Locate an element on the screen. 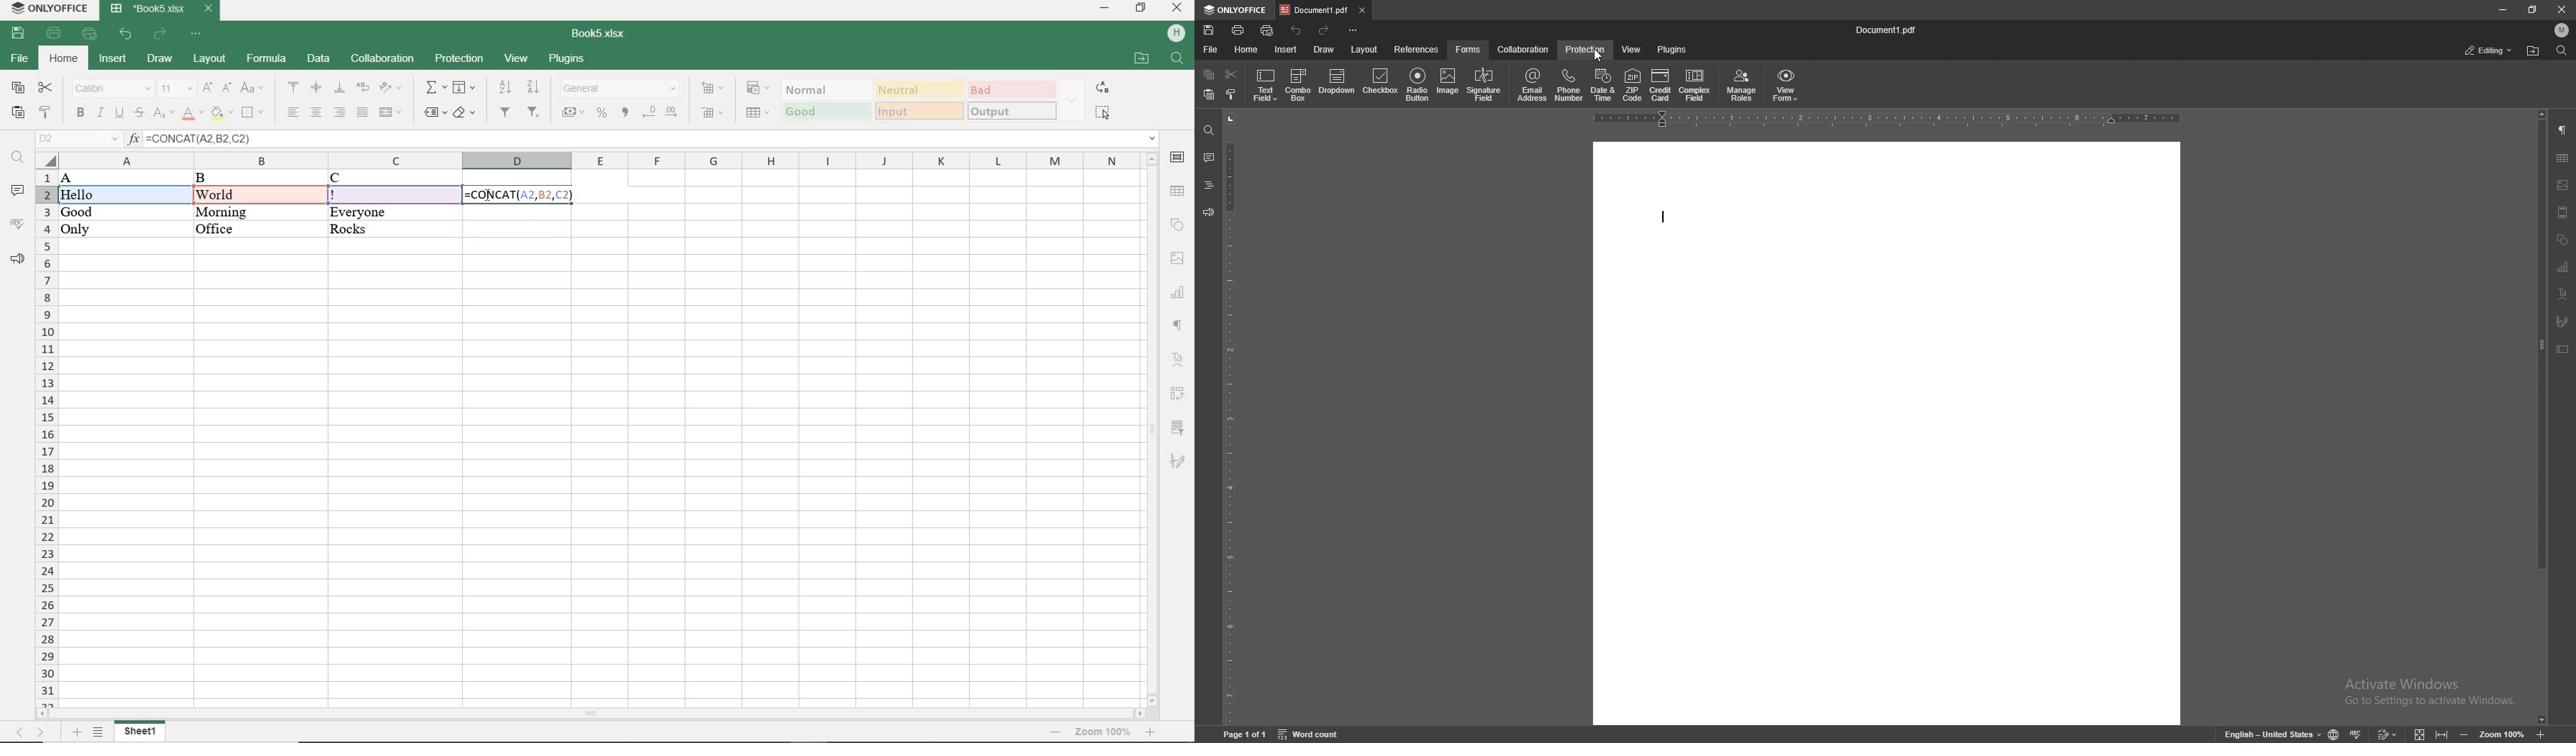 Image resolution: width=2576 pixels, height=756 pixels. save is located at coordinates (1209, 30).